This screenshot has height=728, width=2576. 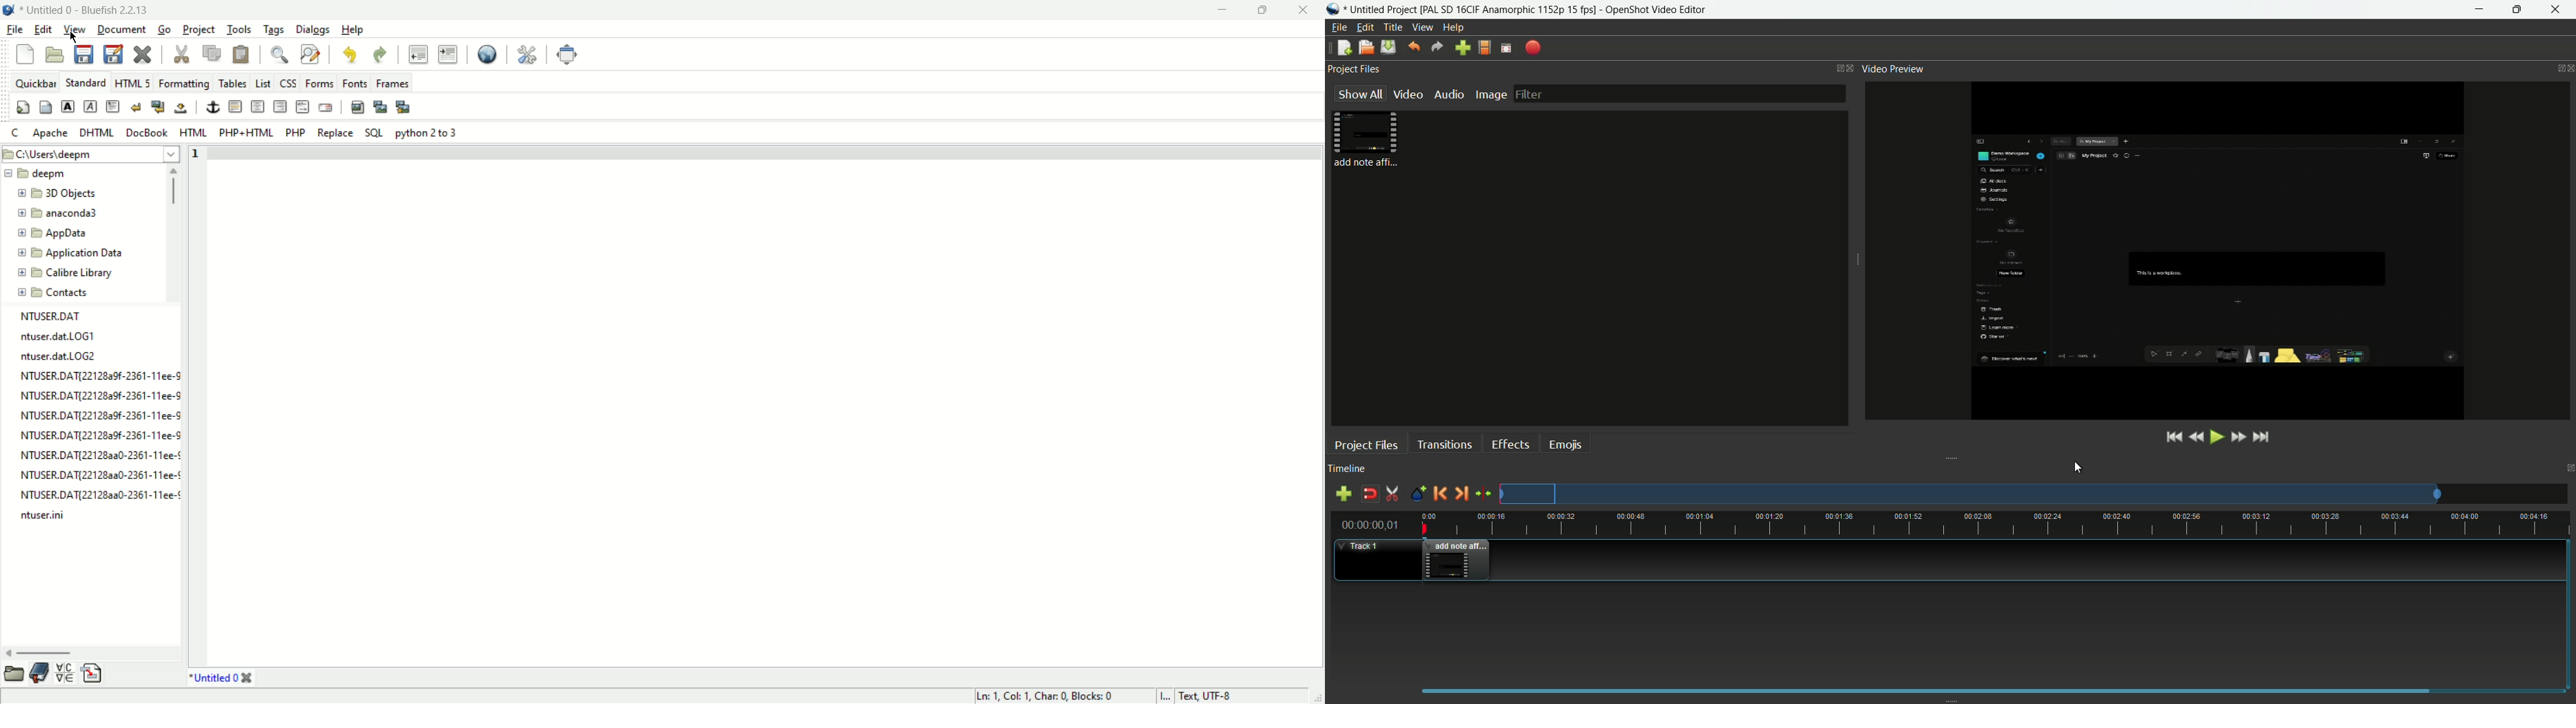 What do you see at coordinates (403, 106) in the screenshot?
I see `multi thumbnail` at bounding box center [403, 106].